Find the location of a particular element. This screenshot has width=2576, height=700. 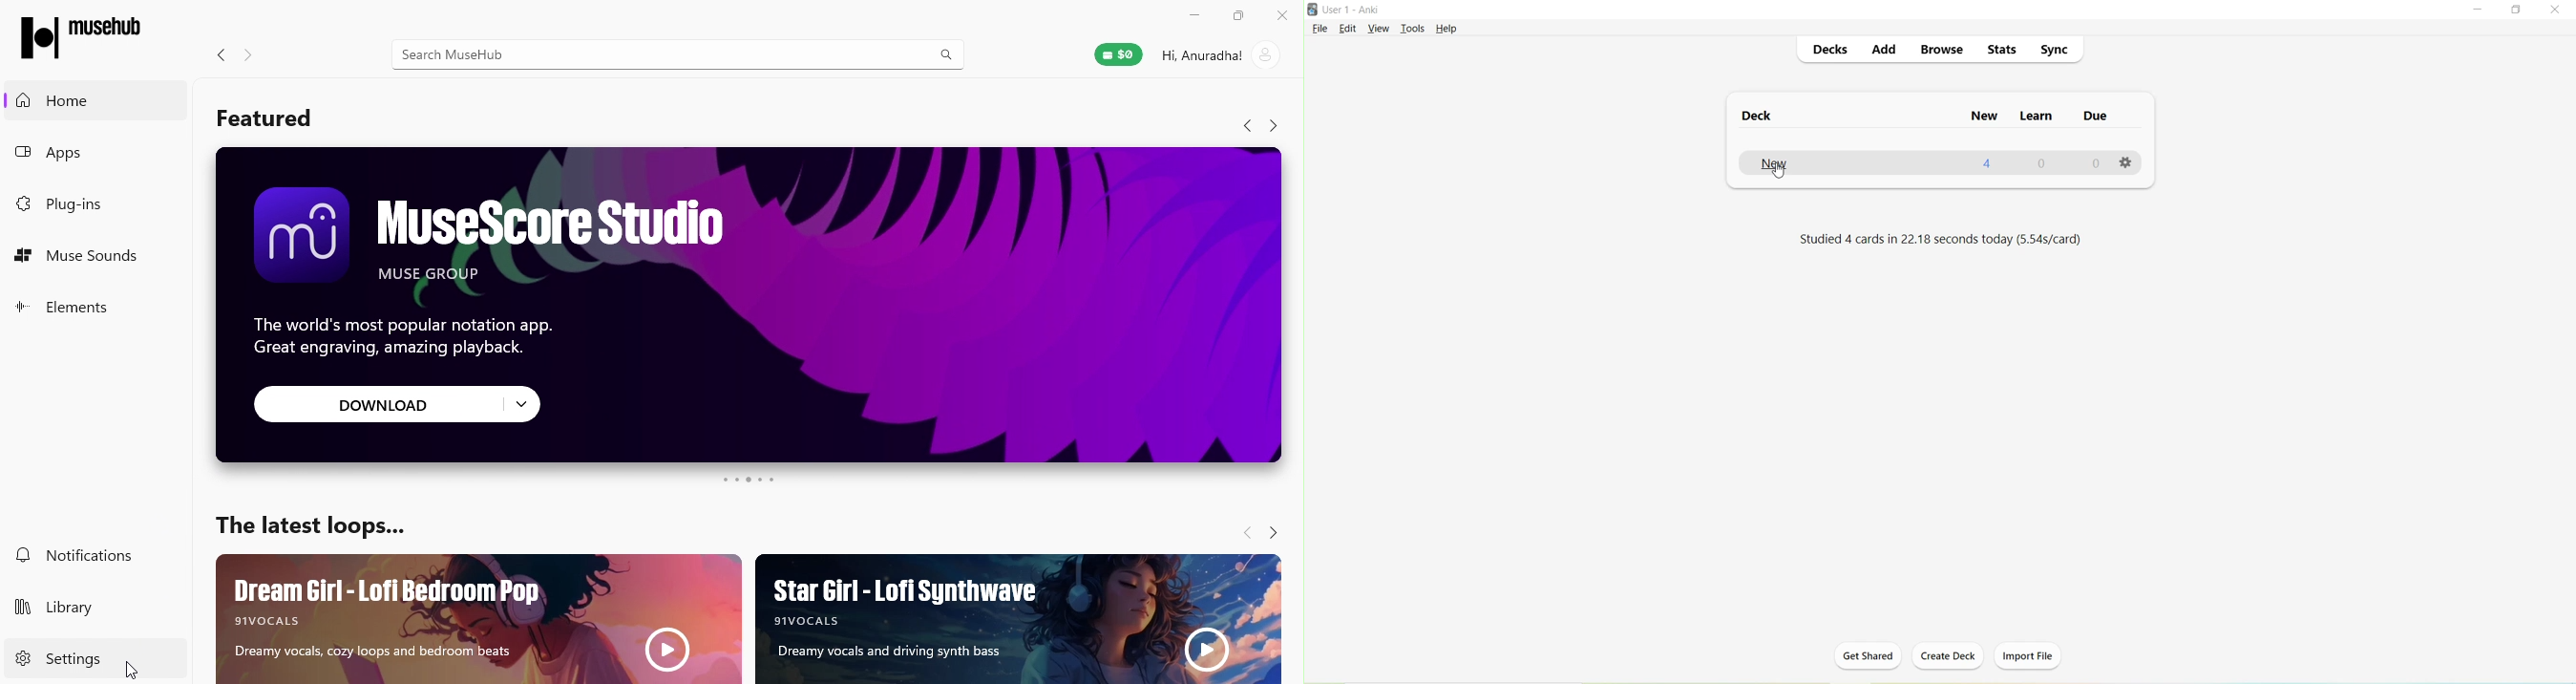

Due is located at coordinates (2098, 118).